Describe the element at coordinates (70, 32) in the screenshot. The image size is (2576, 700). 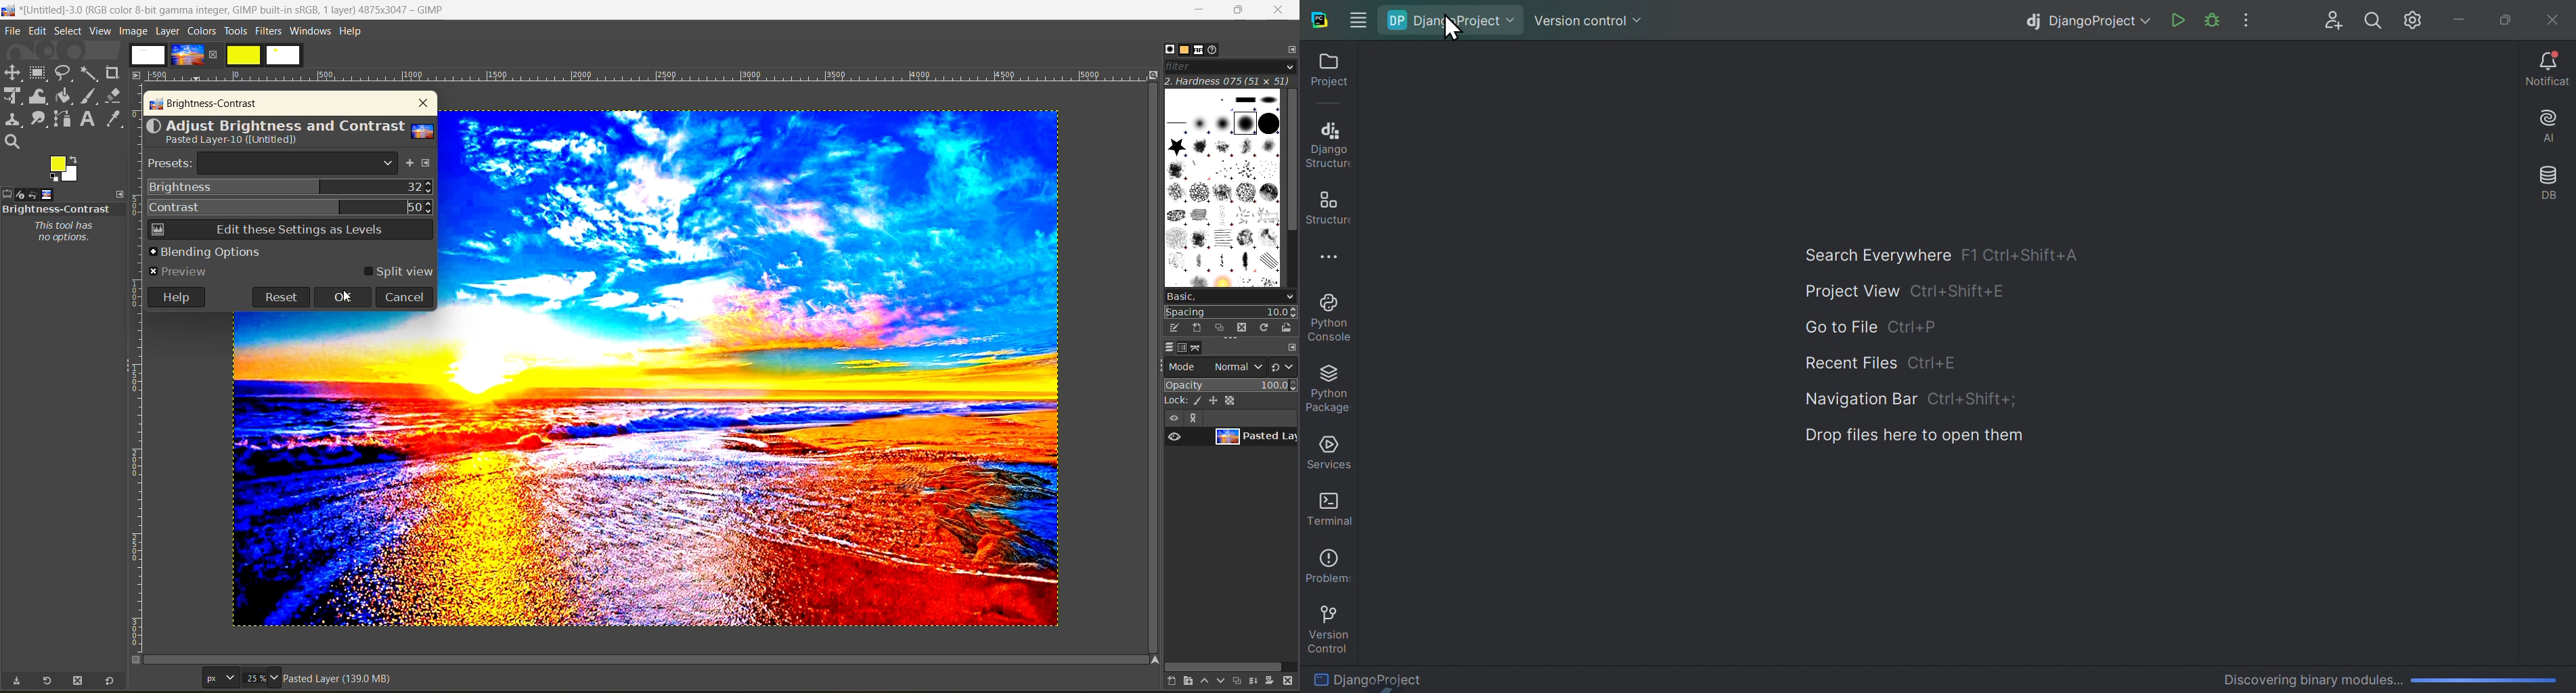
I see `select` at that location.